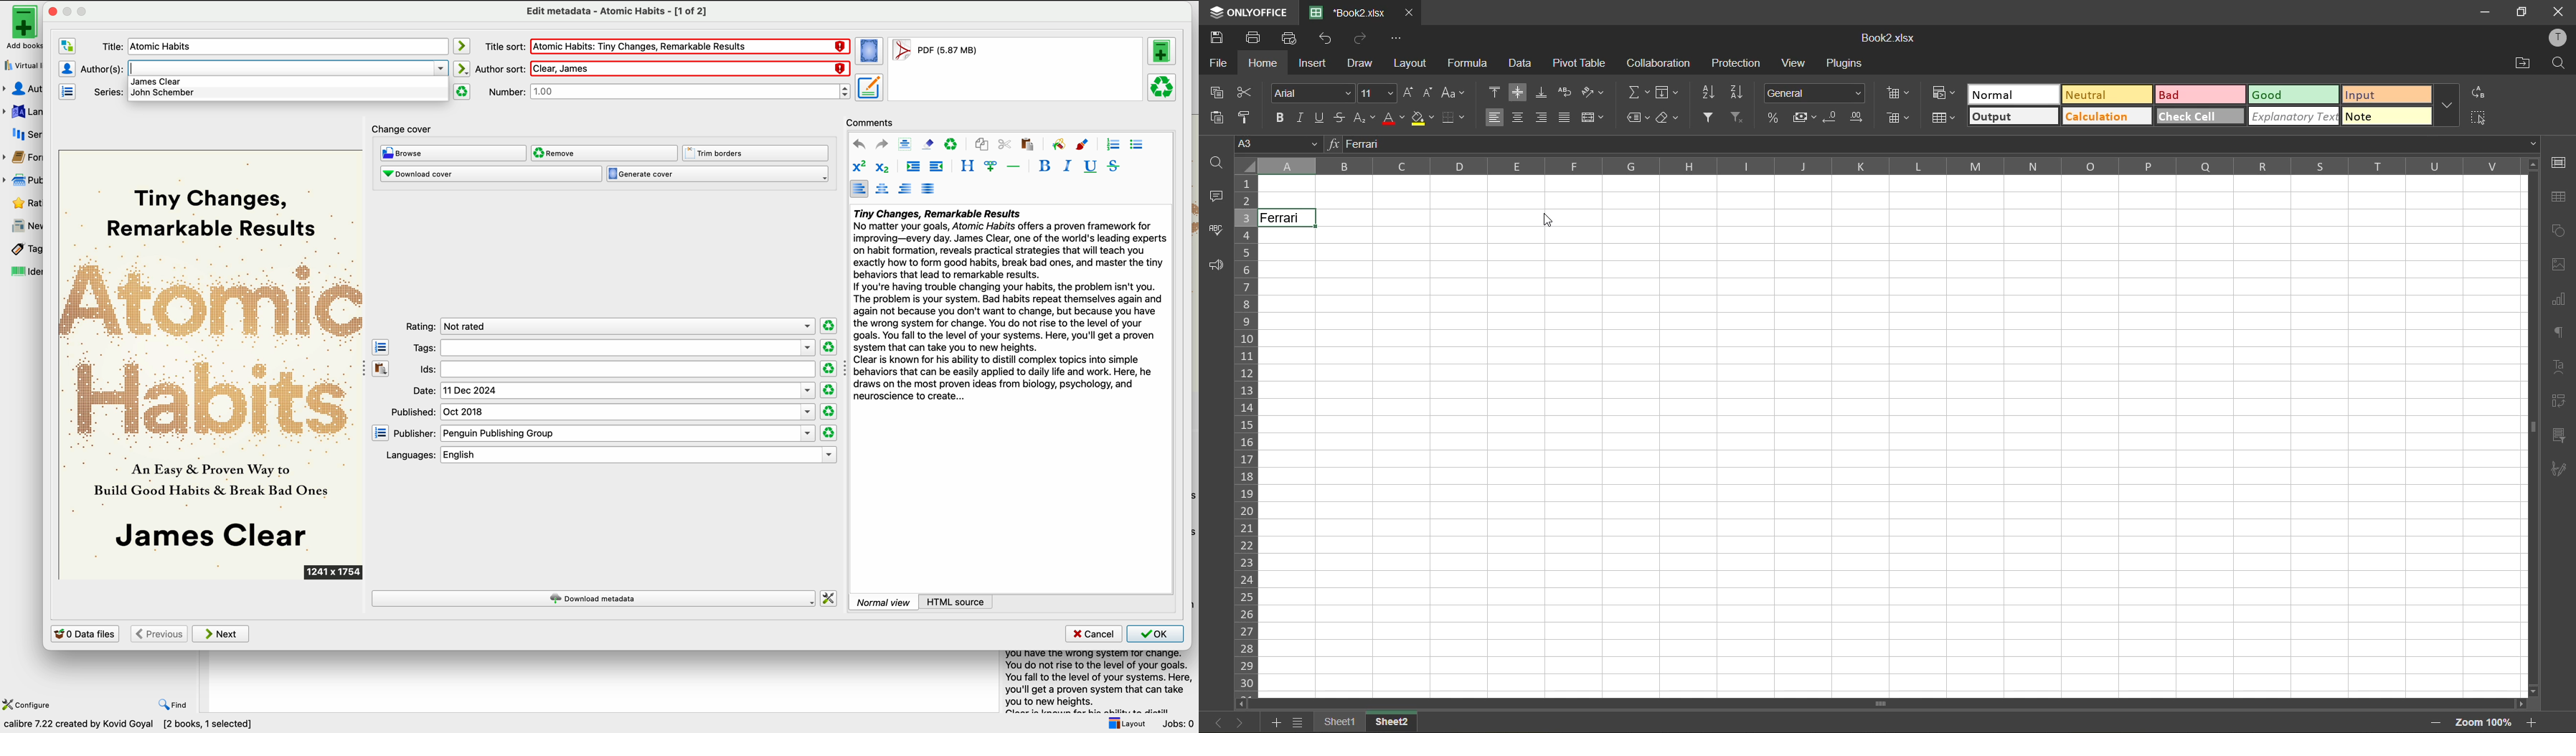 This screenshot has width=2576, height=756. What do you see at coordinates (69, 92) in the screenshot?
I see `manage series editor` at bounding box center [69, 92].